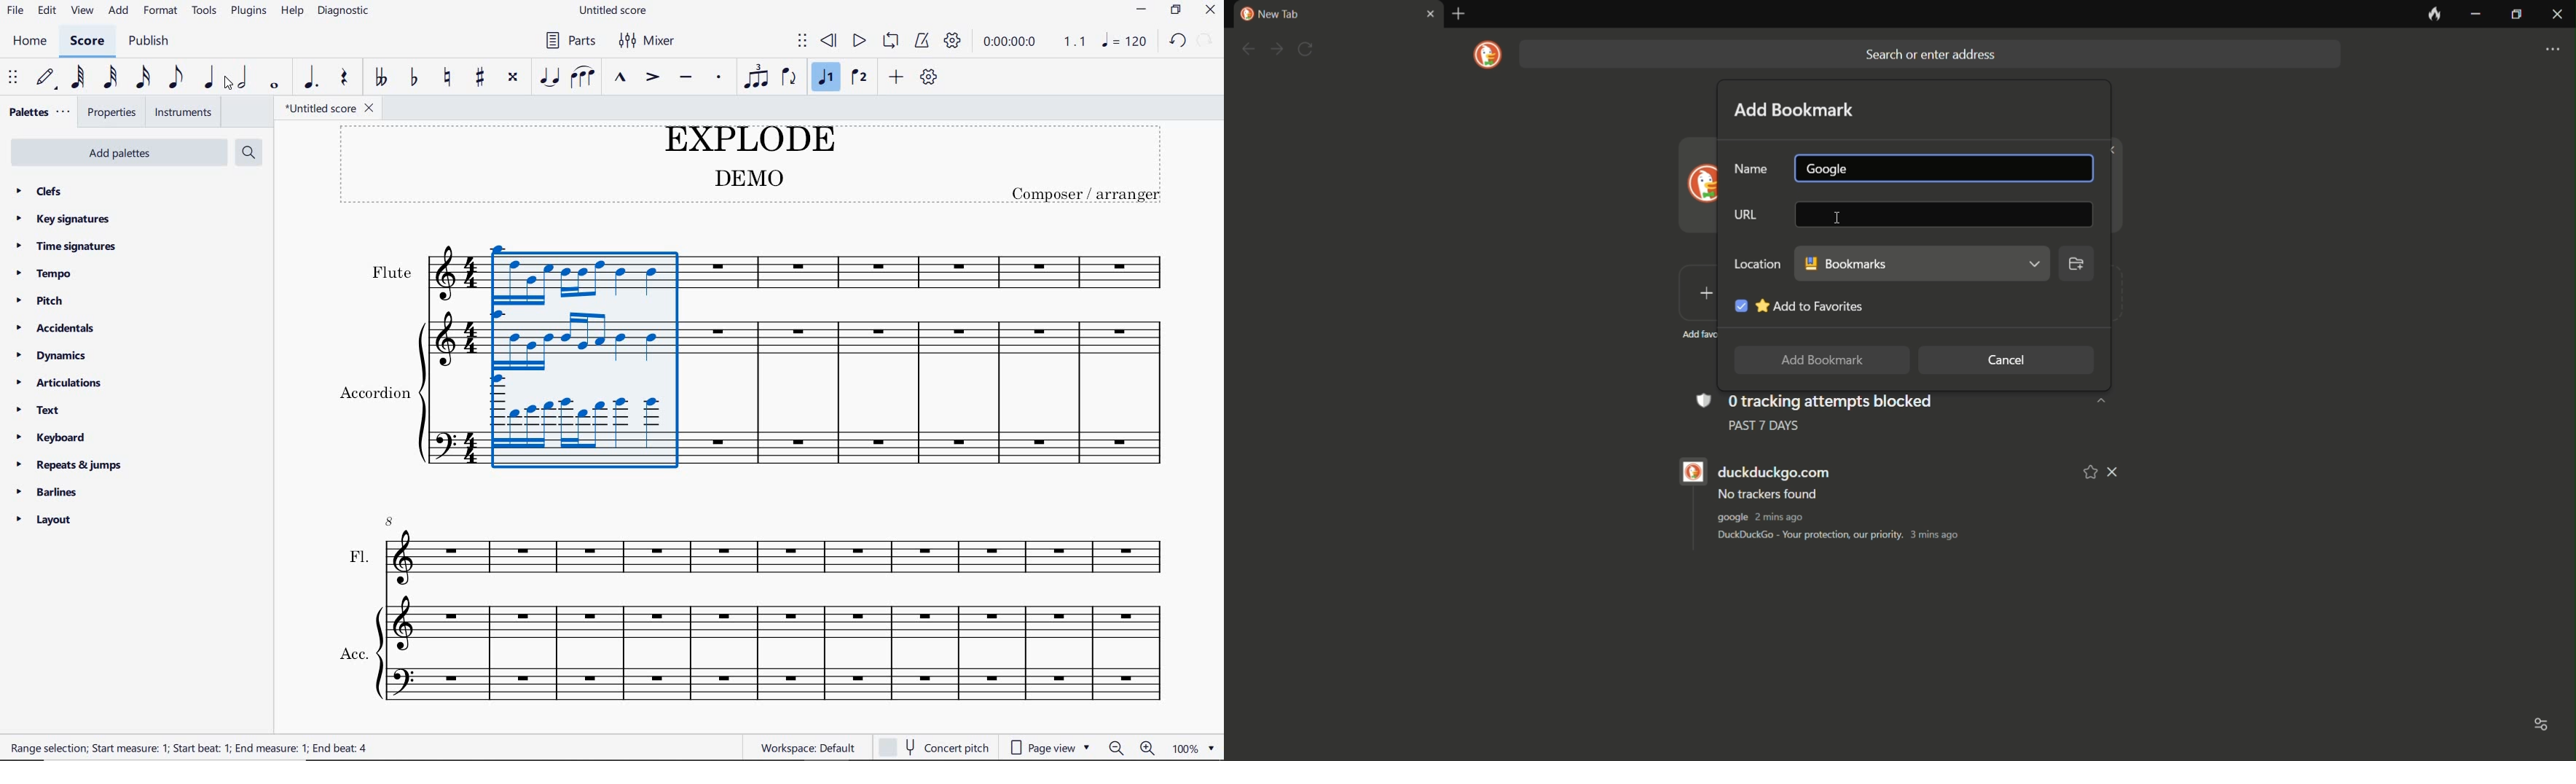 This screenshot has height=784, width=2576. Describe the element at coordinates (191, 750) in the screenshot. I see `Range selection` at that location.